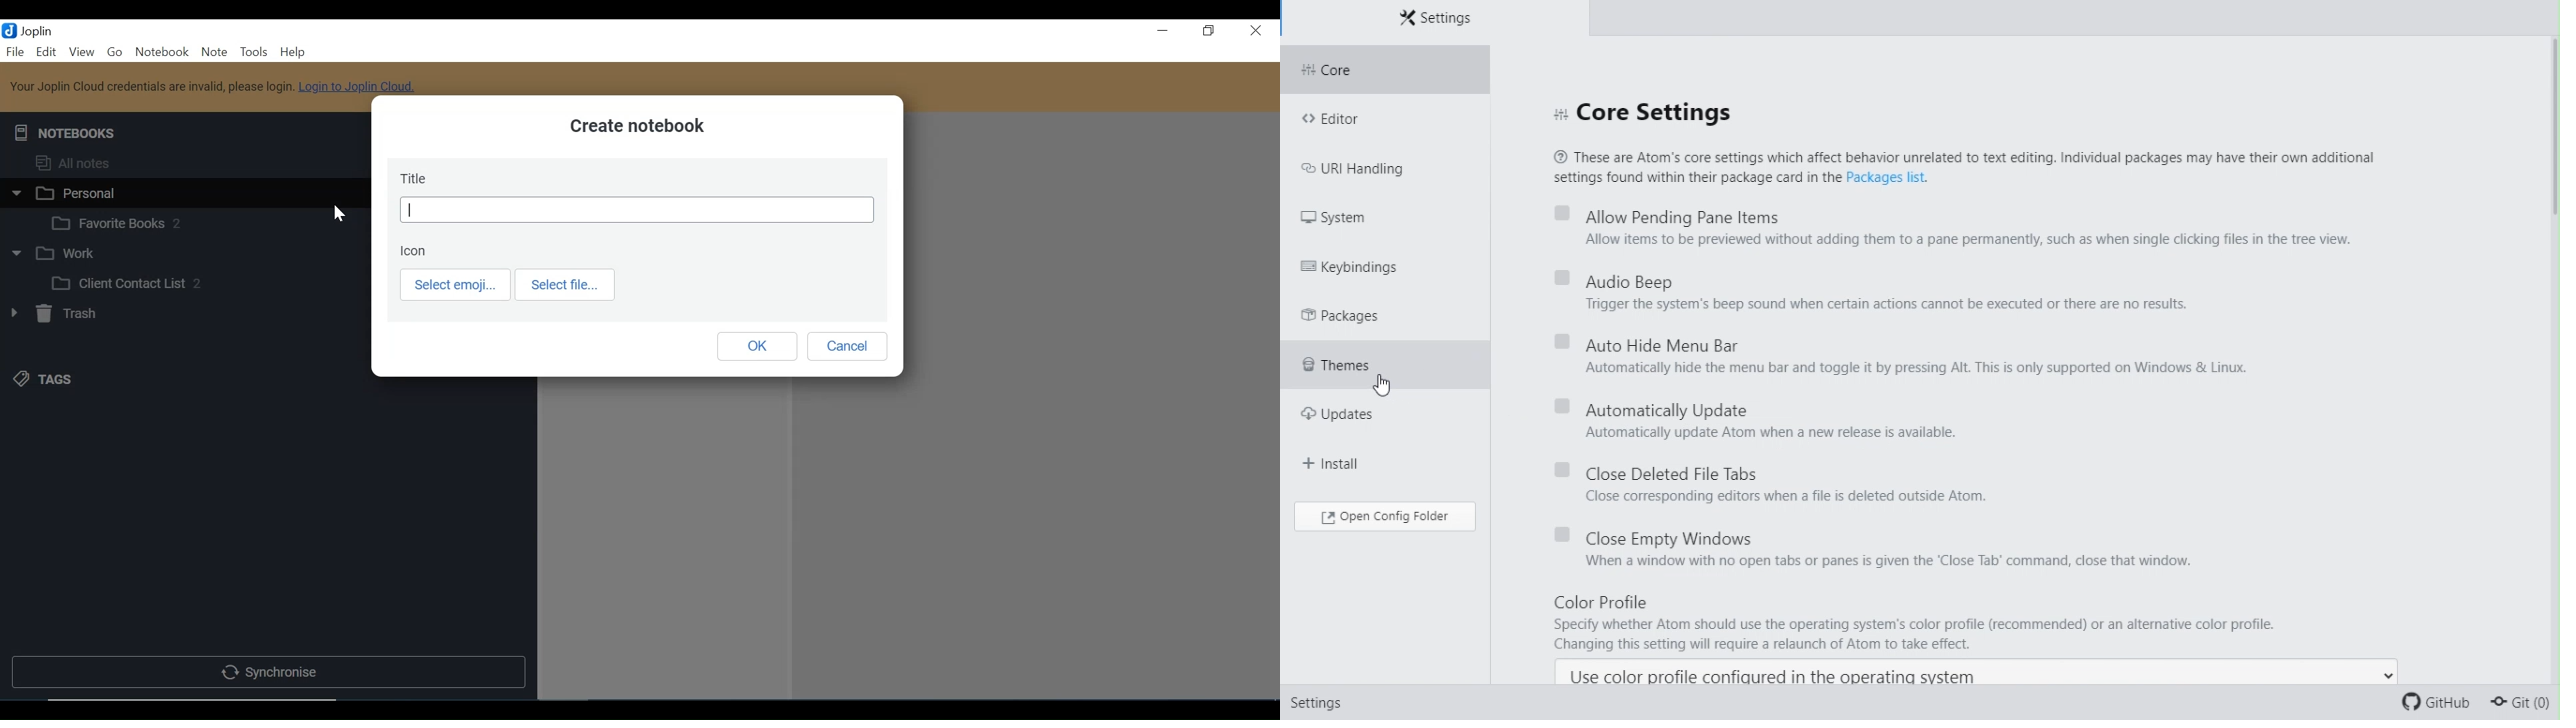  What do you see at coordinates (1383, 516) in the screenshot?
I see `Open config folder` at bounding box center [1383, 516].